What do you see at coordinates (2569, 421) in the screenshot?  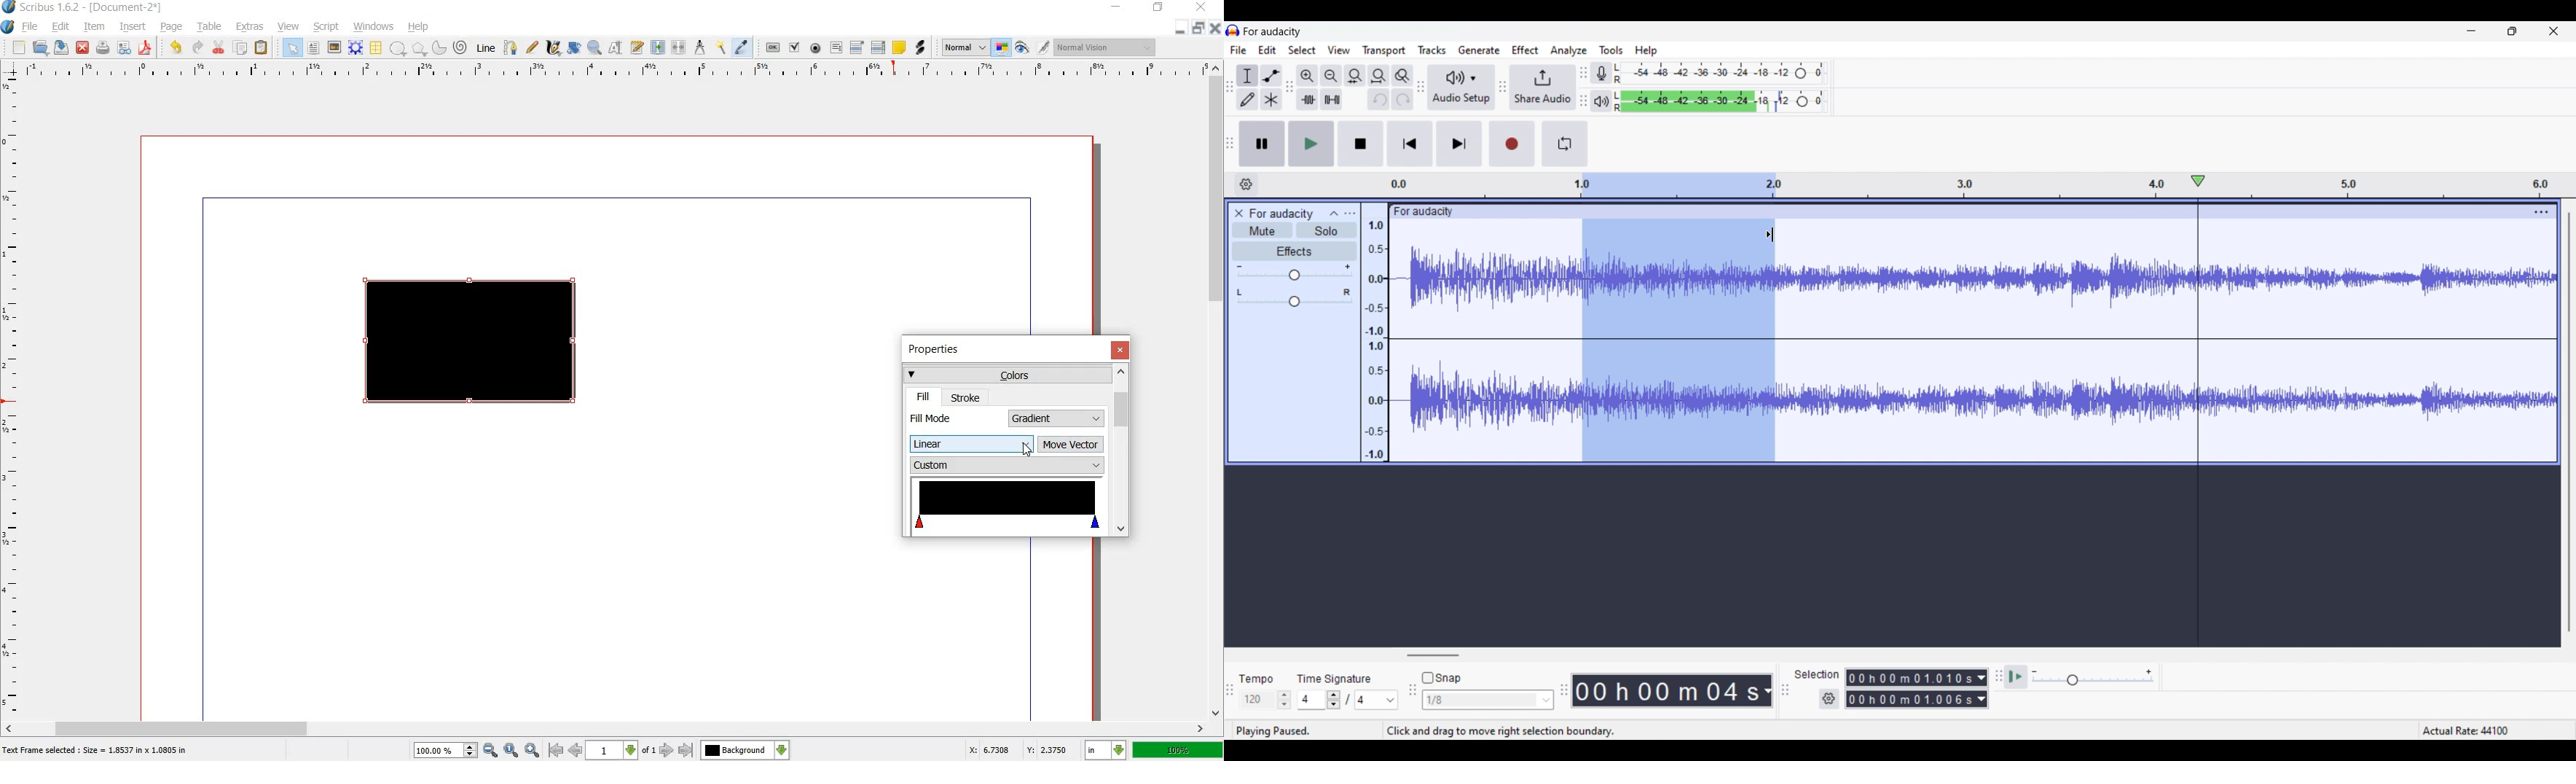 I see `Vertical slide bar` at bounding box center [2569, 421].